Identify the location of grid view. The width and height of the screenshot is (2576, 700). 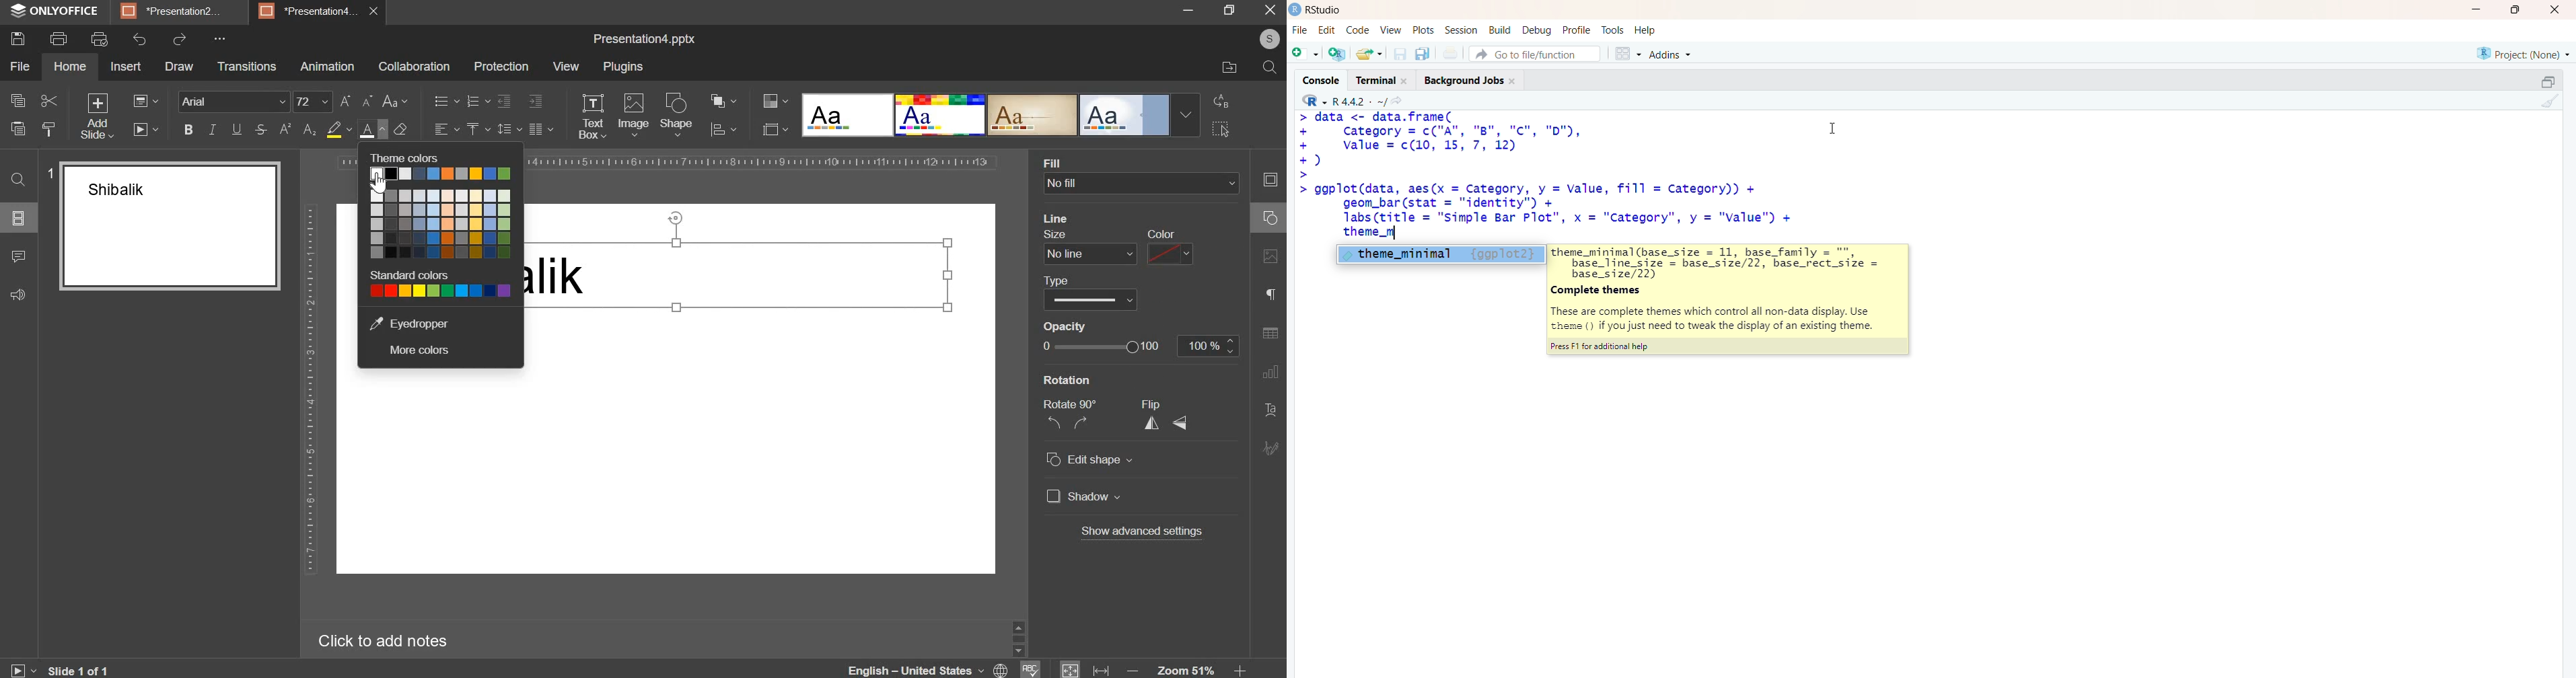
(1627, 53).